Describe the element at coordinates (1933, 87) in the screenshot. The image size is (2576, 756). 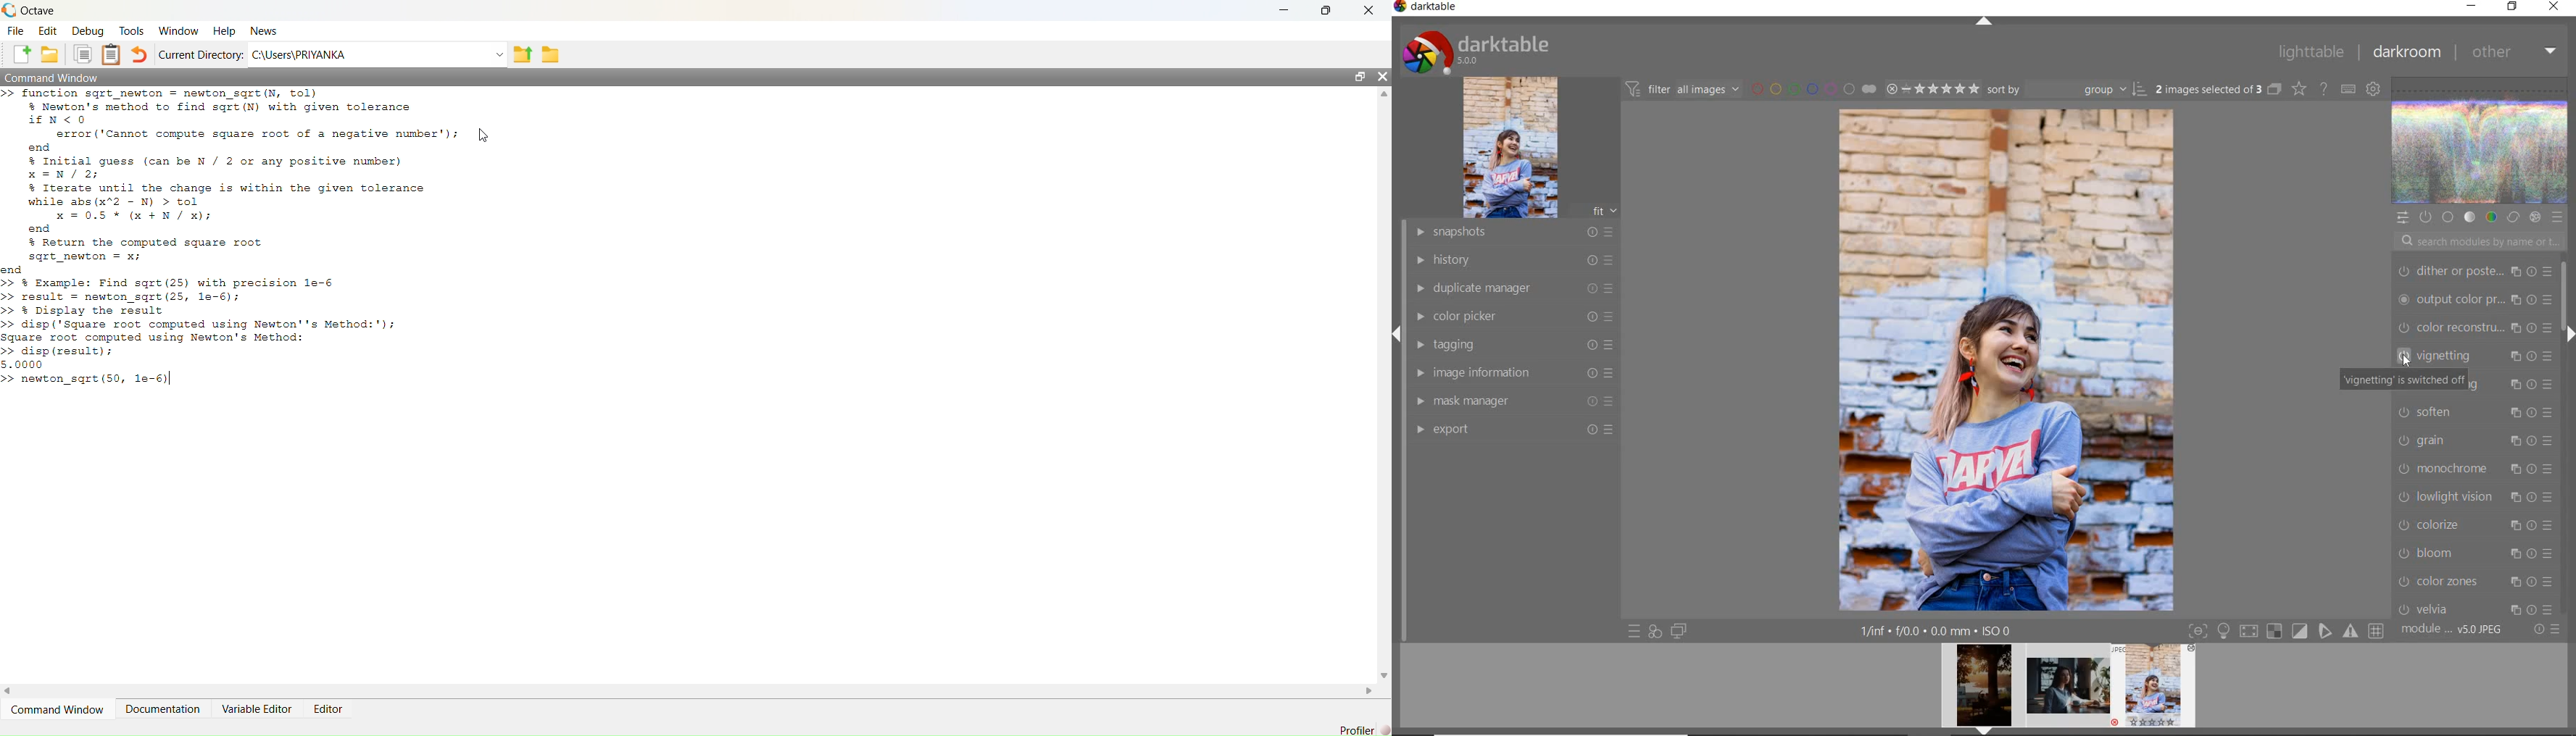
I see `SELECTED IMAGE RANGE RATING` at that location.